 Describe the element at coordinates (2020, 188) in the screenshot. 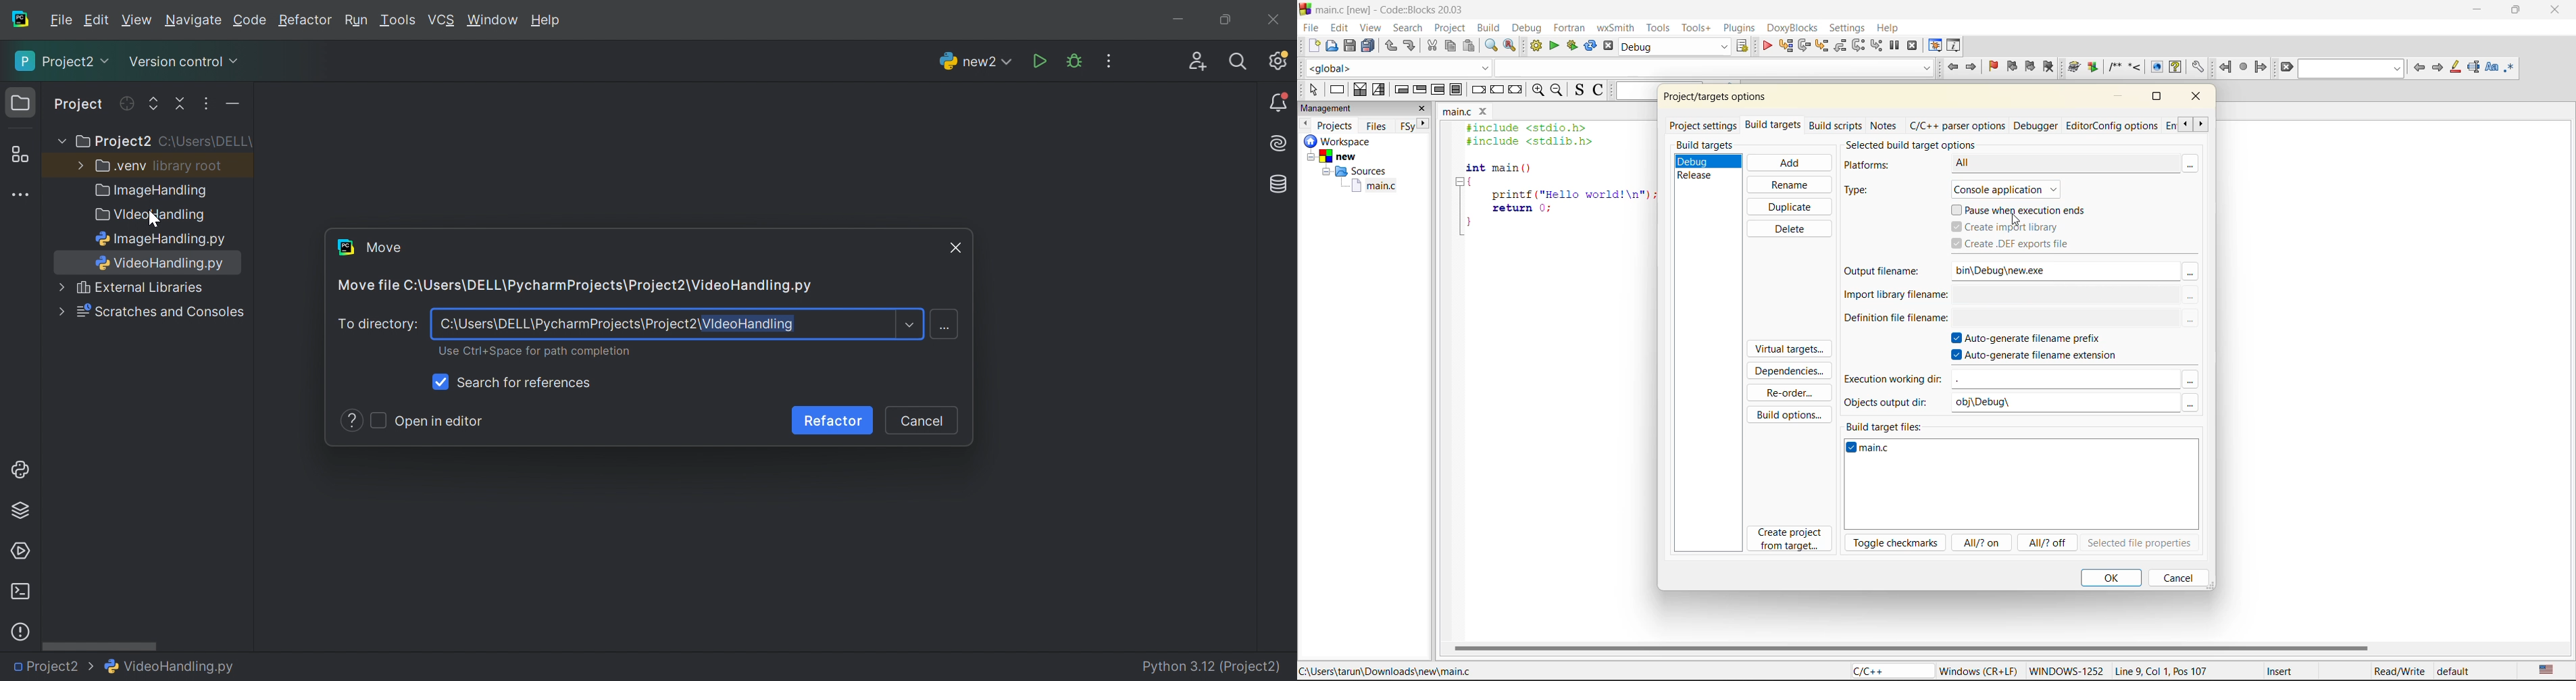

I see `Console application` at that location.